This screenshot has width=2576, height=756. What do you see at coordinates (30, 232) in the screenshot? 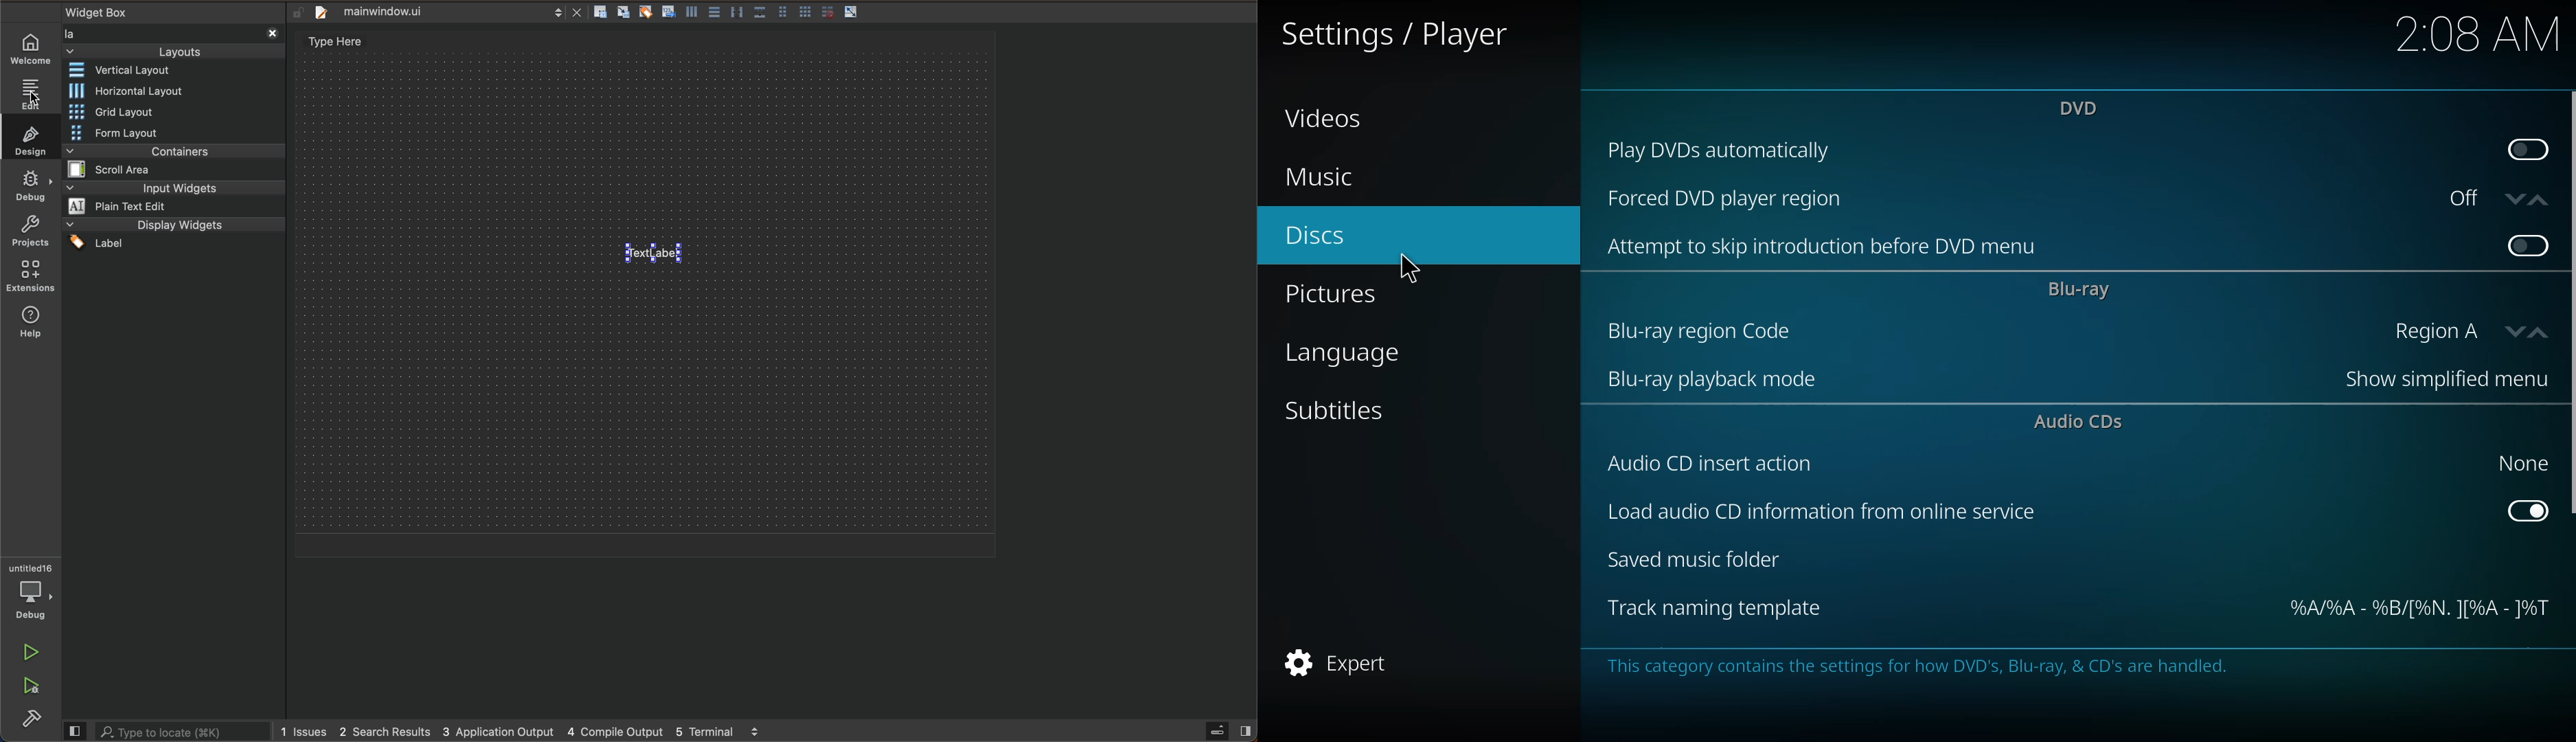
I see `projects` at bounding box center [30, 232].